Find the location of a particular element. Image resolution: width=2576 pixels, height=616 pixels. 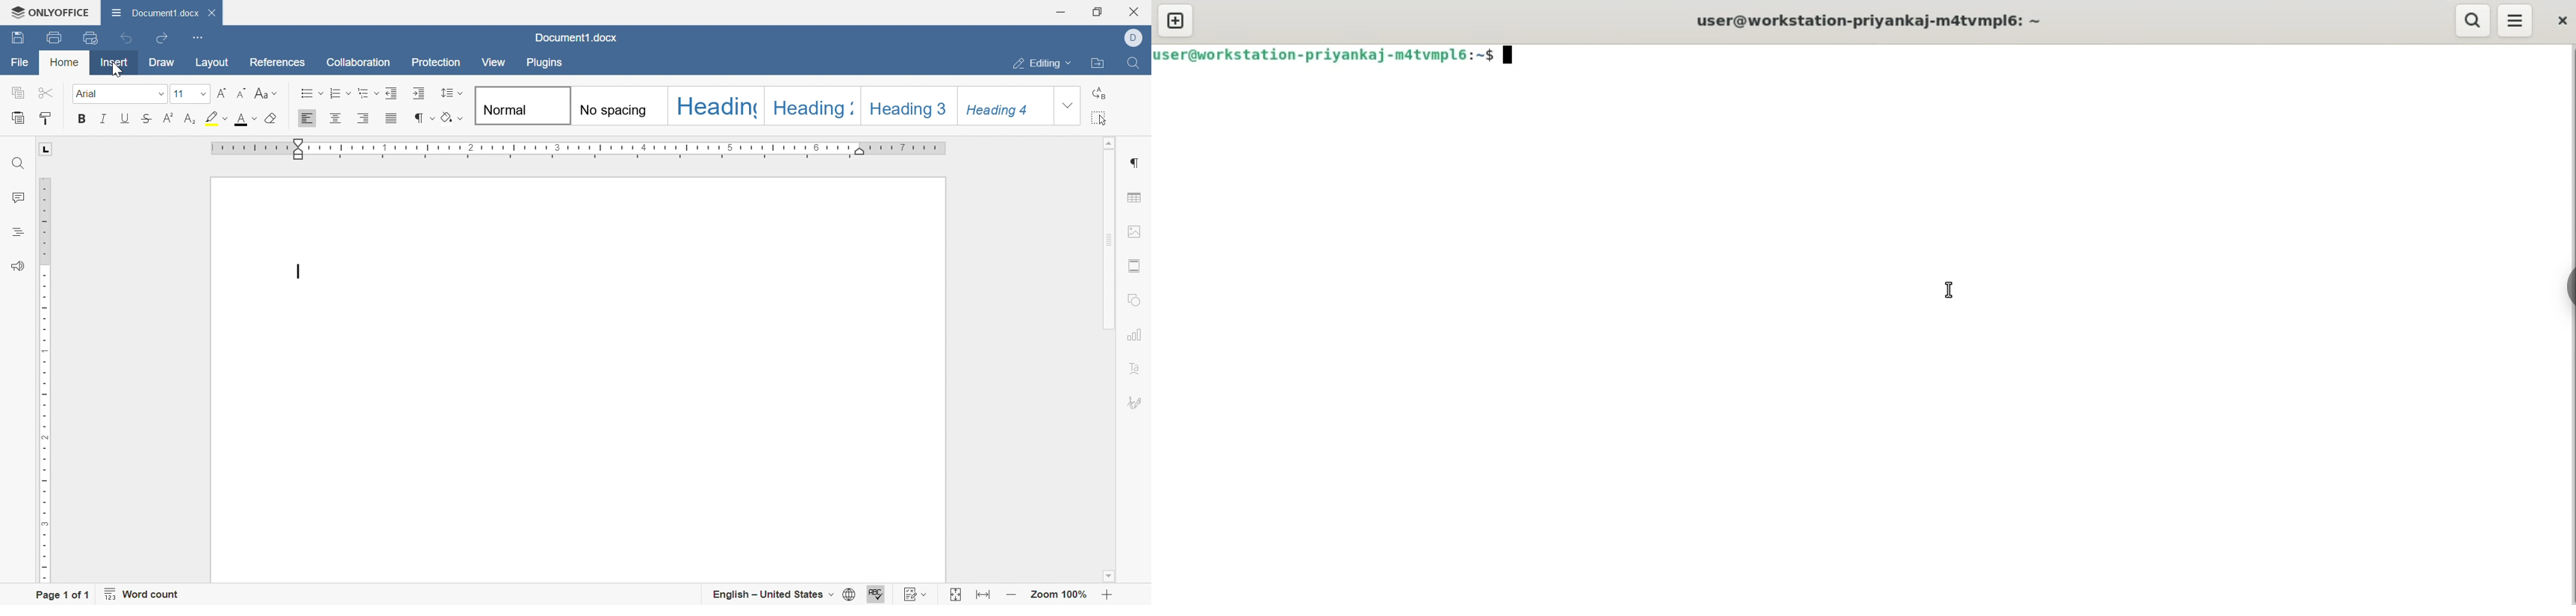

Print file is located at coordinates (51, 38).